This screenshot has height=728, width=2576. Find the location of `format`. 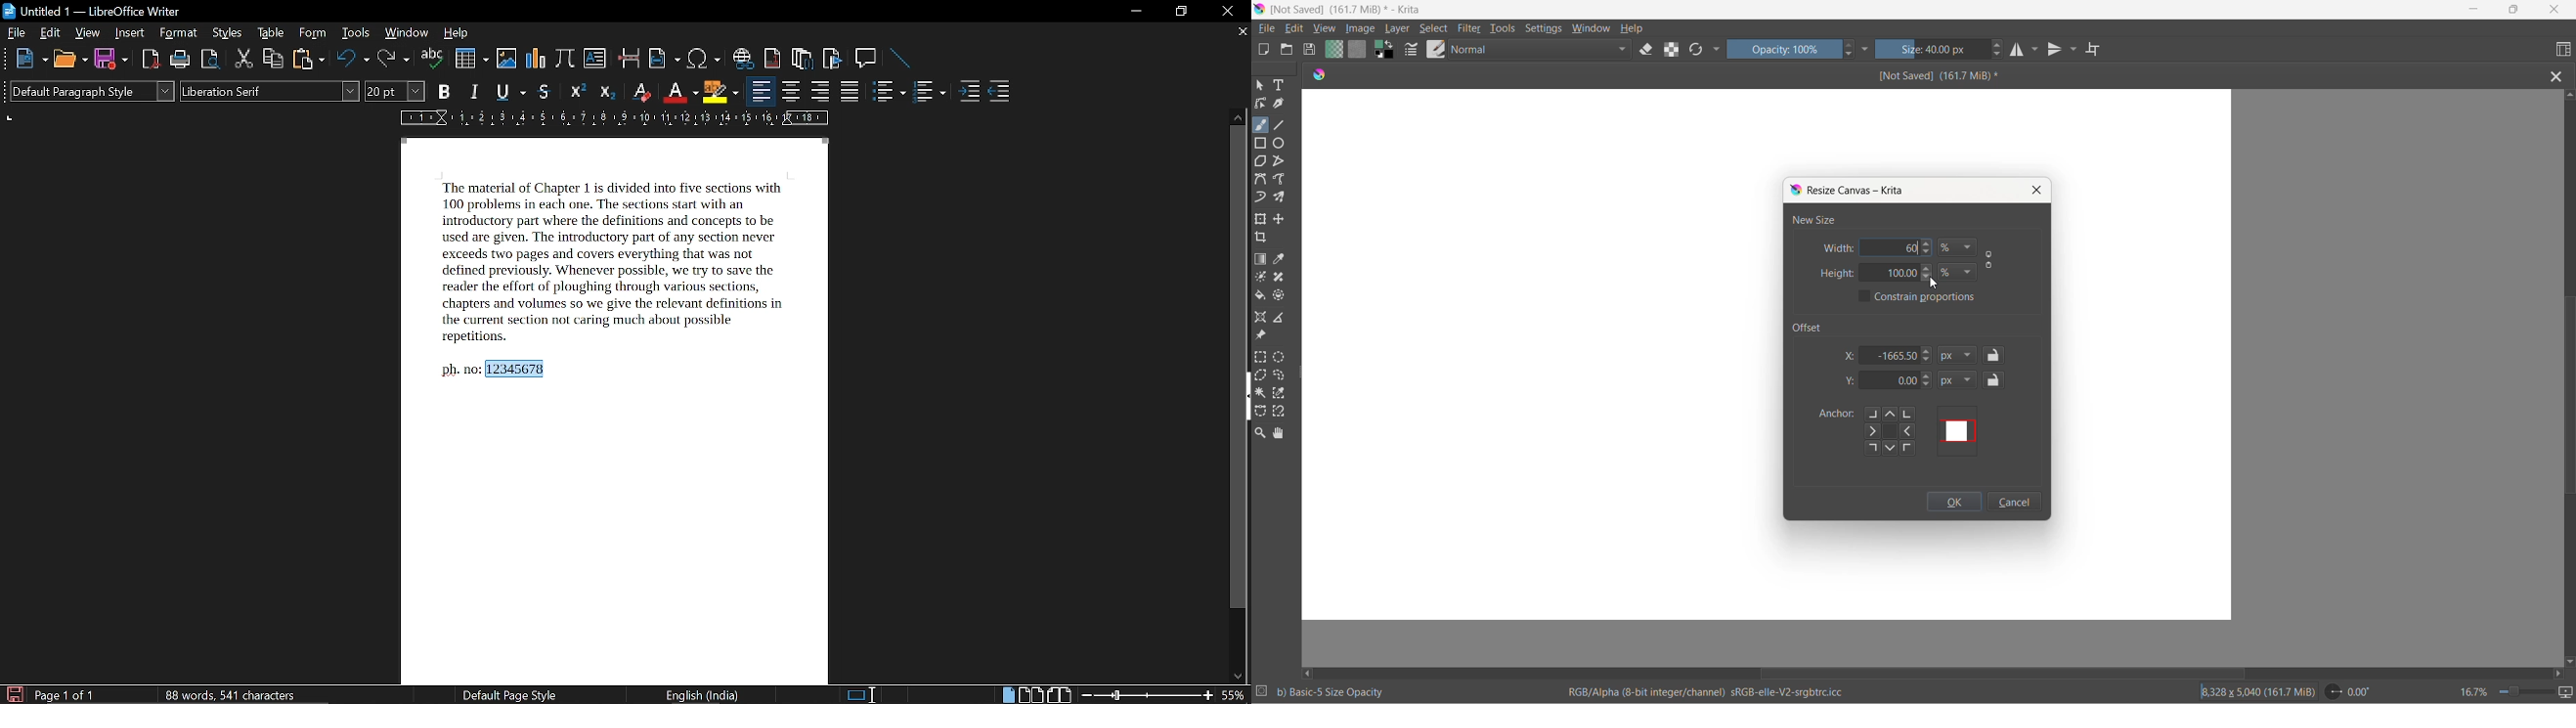

format is located at coordinates (176, 34).